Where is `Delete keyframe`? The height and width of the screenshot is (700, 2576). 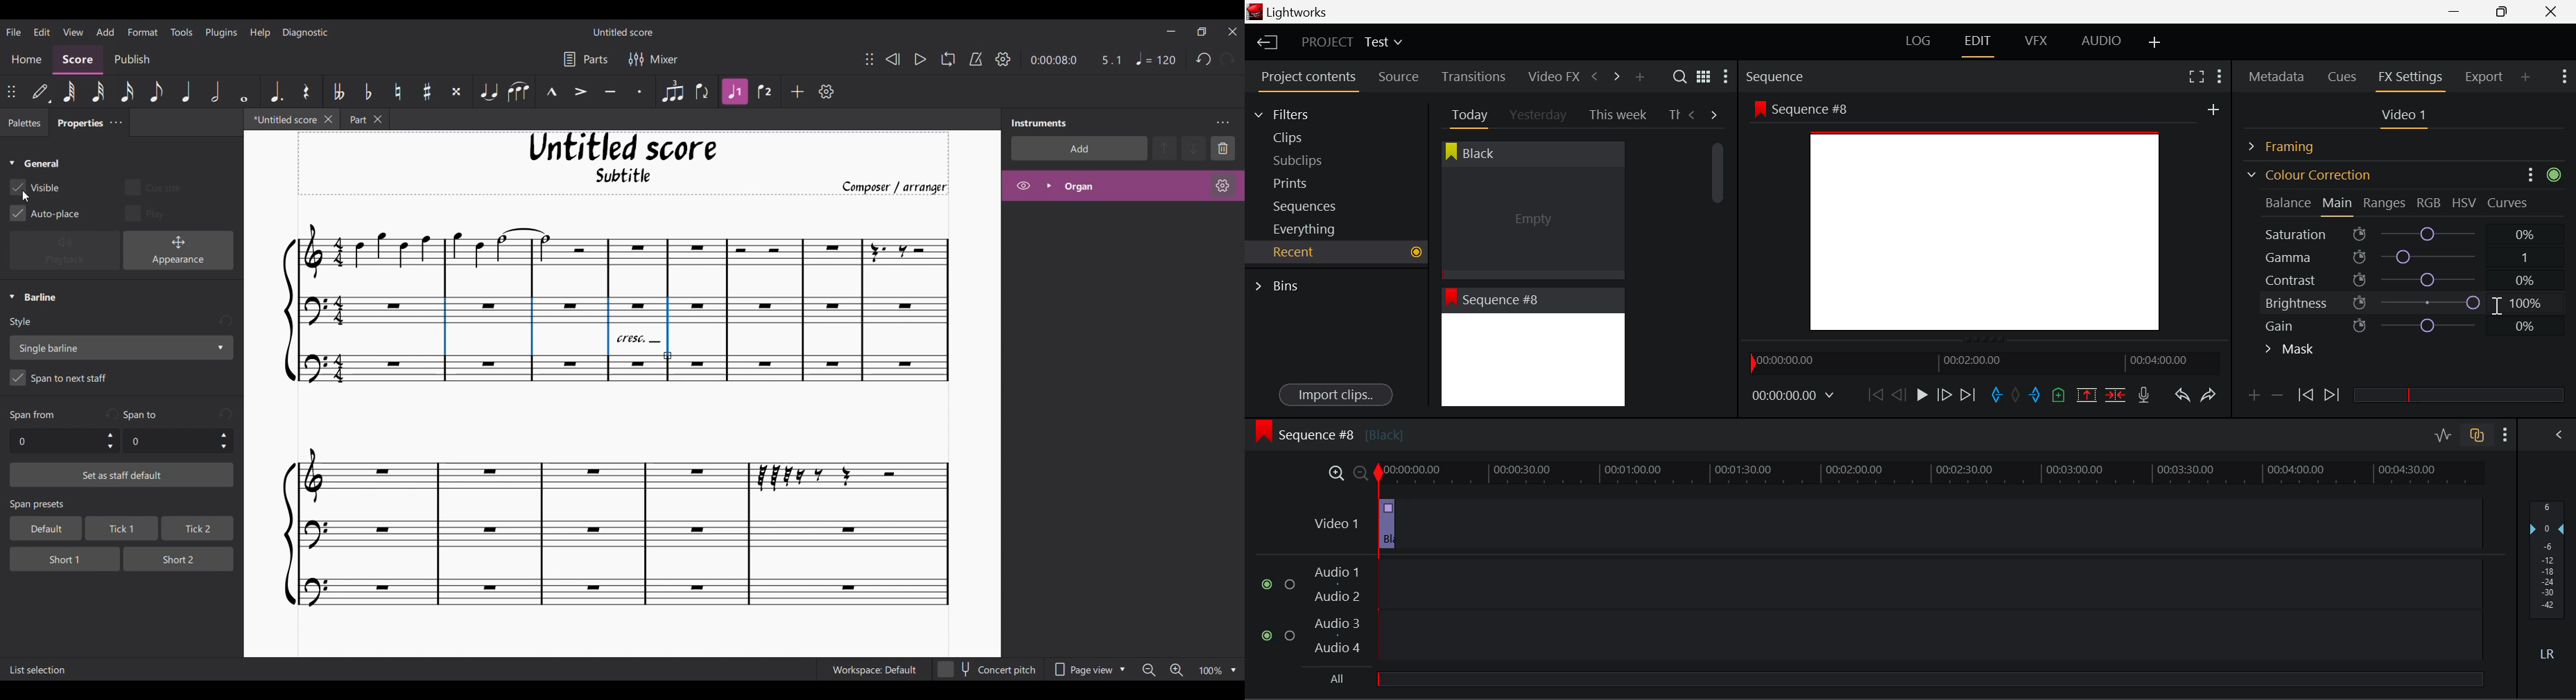
Delete keyframe is located at coordinates (2277, 398).